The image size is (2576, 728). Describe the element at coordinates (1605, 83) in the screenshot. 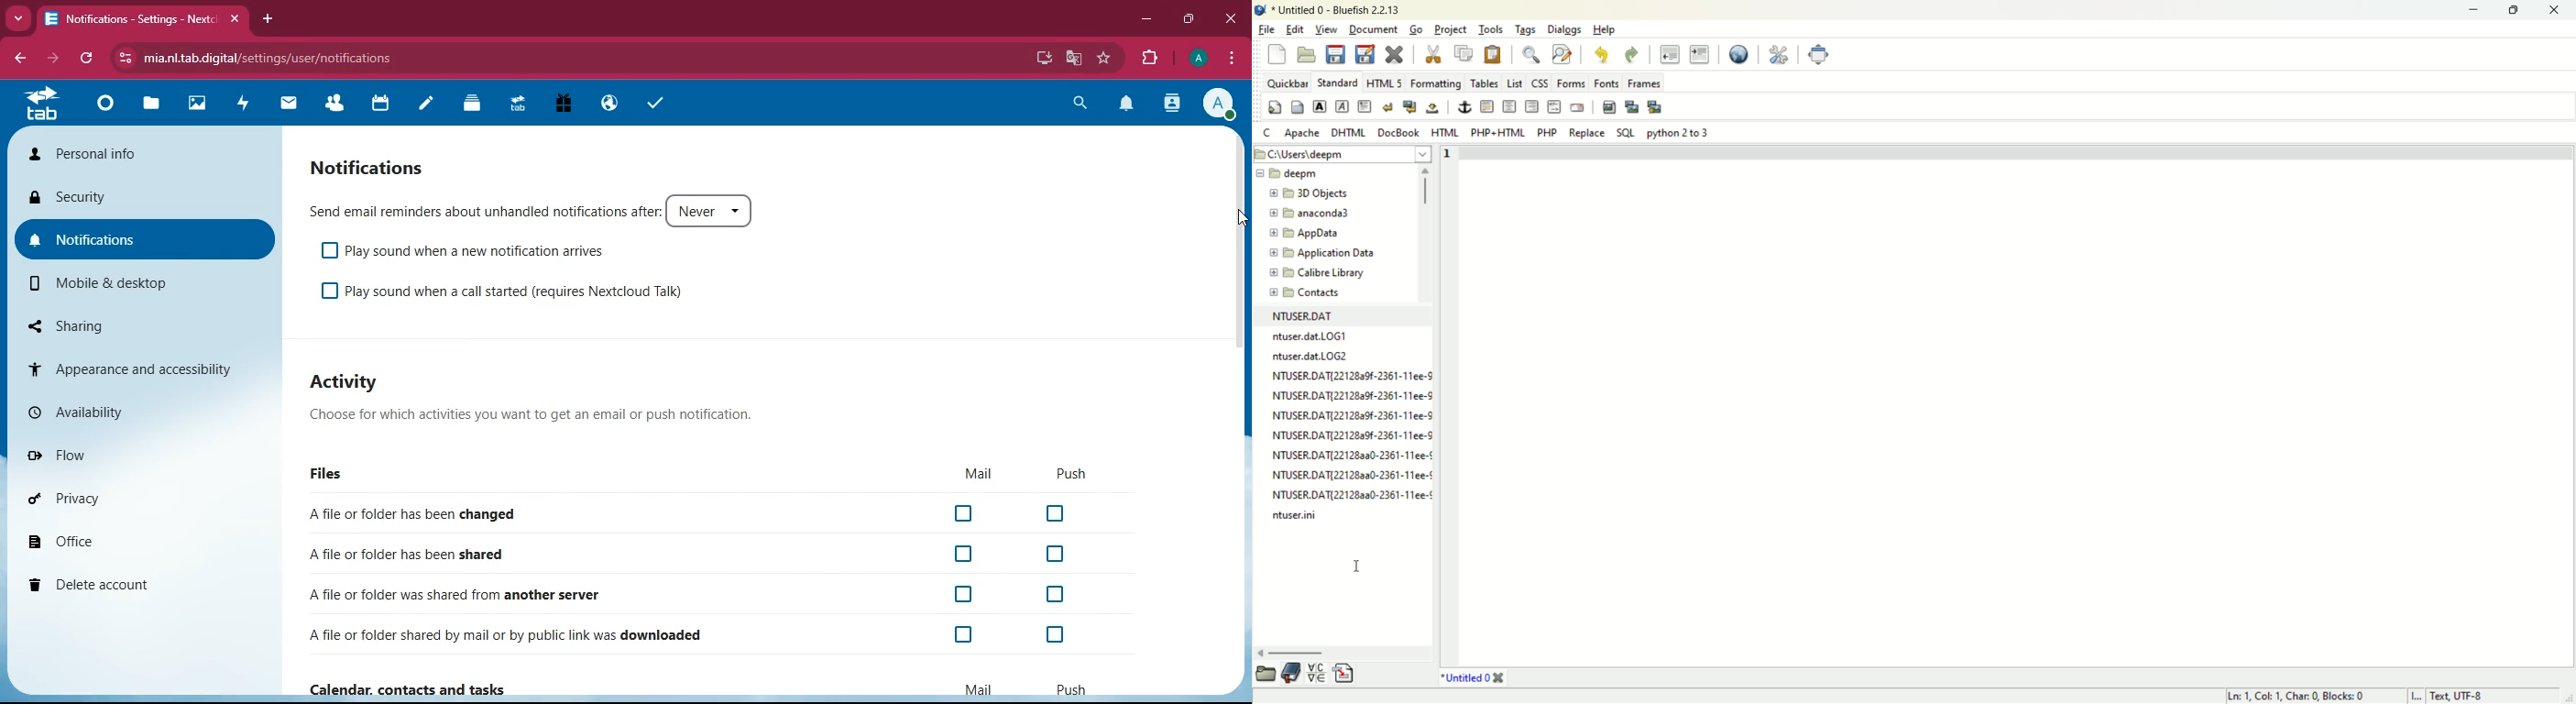

I see `Fonts` at that location.